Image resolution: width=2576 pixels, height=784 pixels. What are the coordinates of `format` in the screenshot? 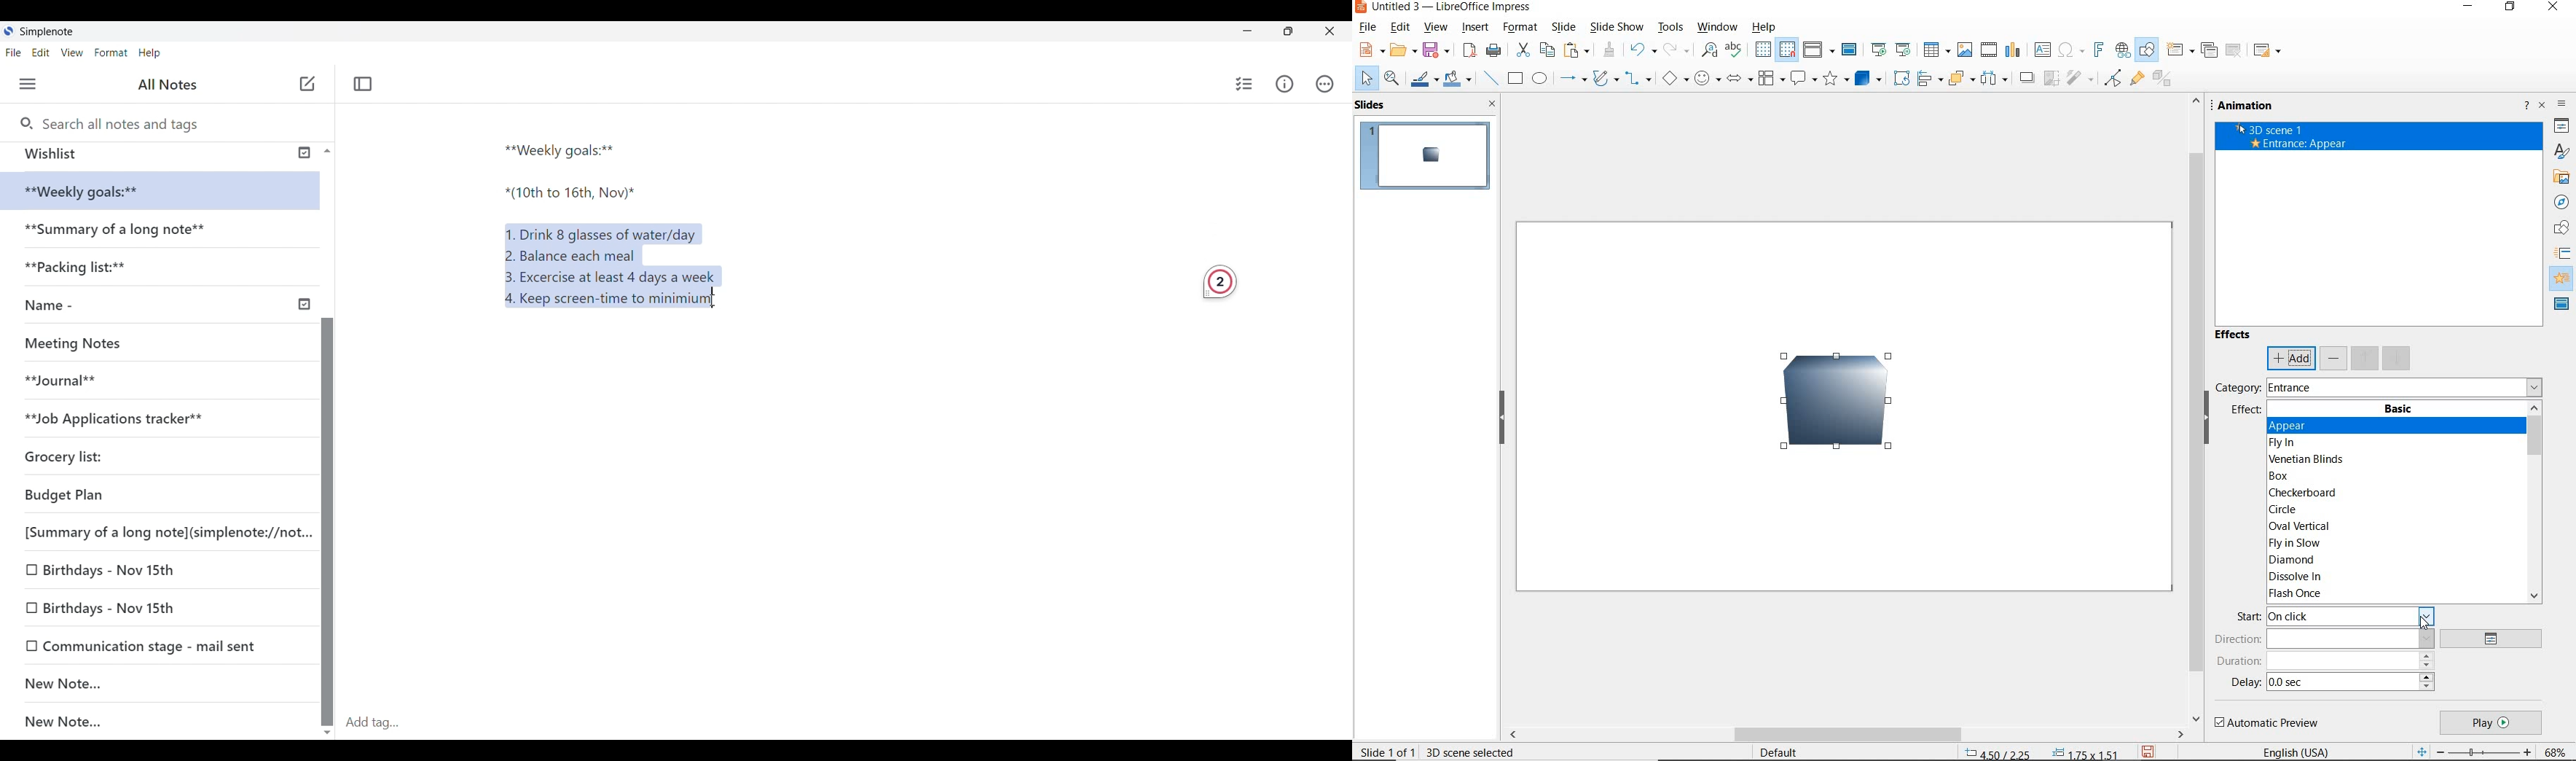 It's located at (1518, 27).